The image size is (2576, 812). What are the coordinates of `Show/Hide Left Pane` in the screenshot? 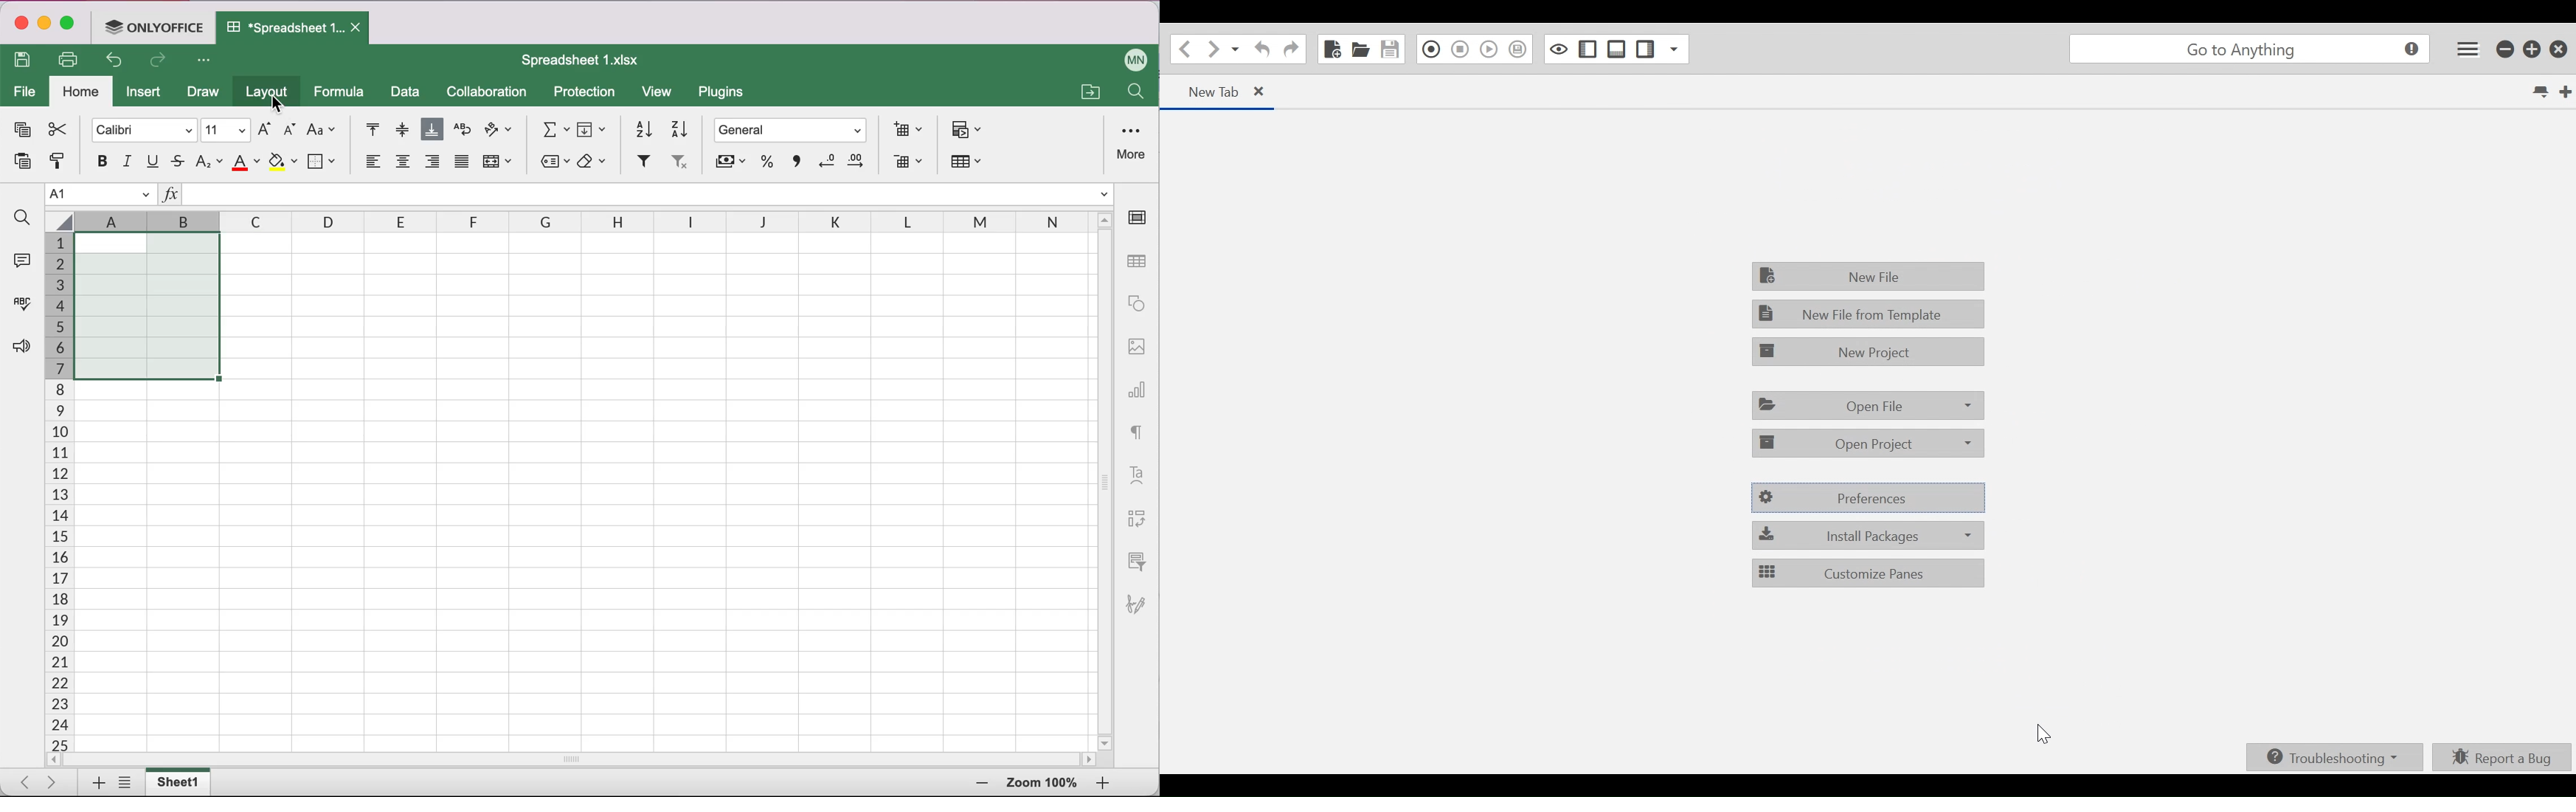 It's located at (1646, 49).